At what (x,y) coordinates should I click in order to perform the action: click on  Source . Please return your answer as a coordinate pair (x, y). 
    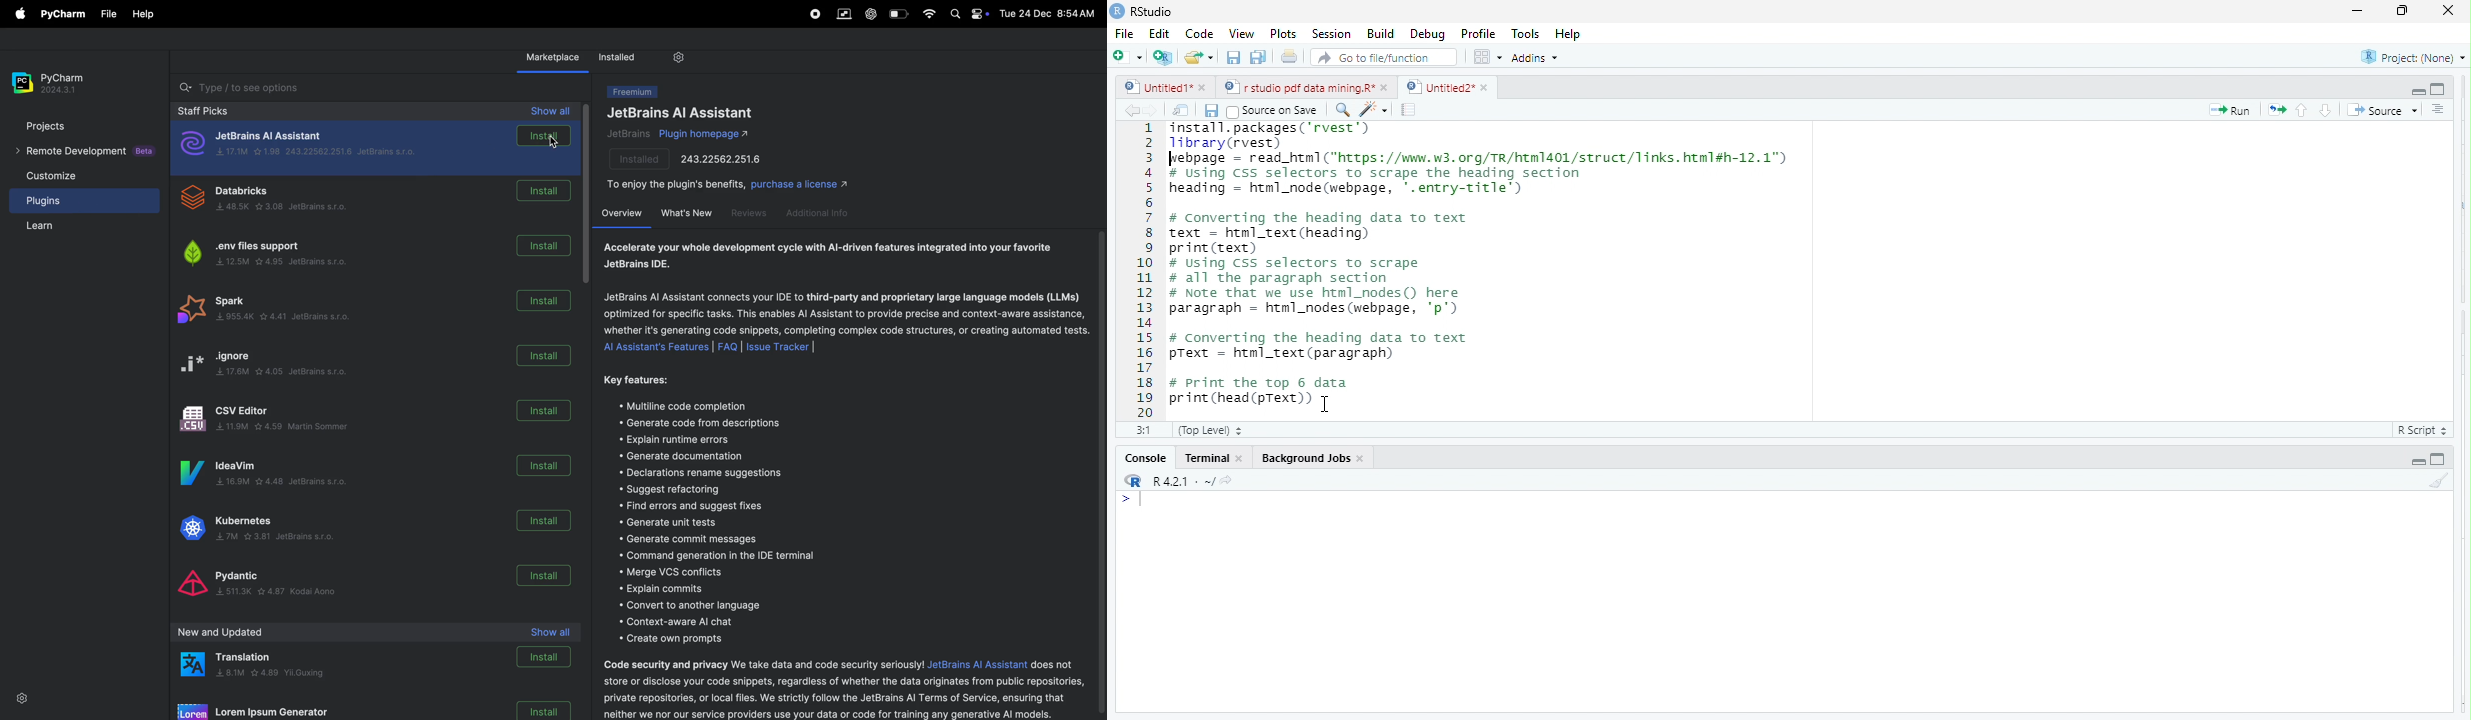
    Looking at the image, I should click on (2383, 112).